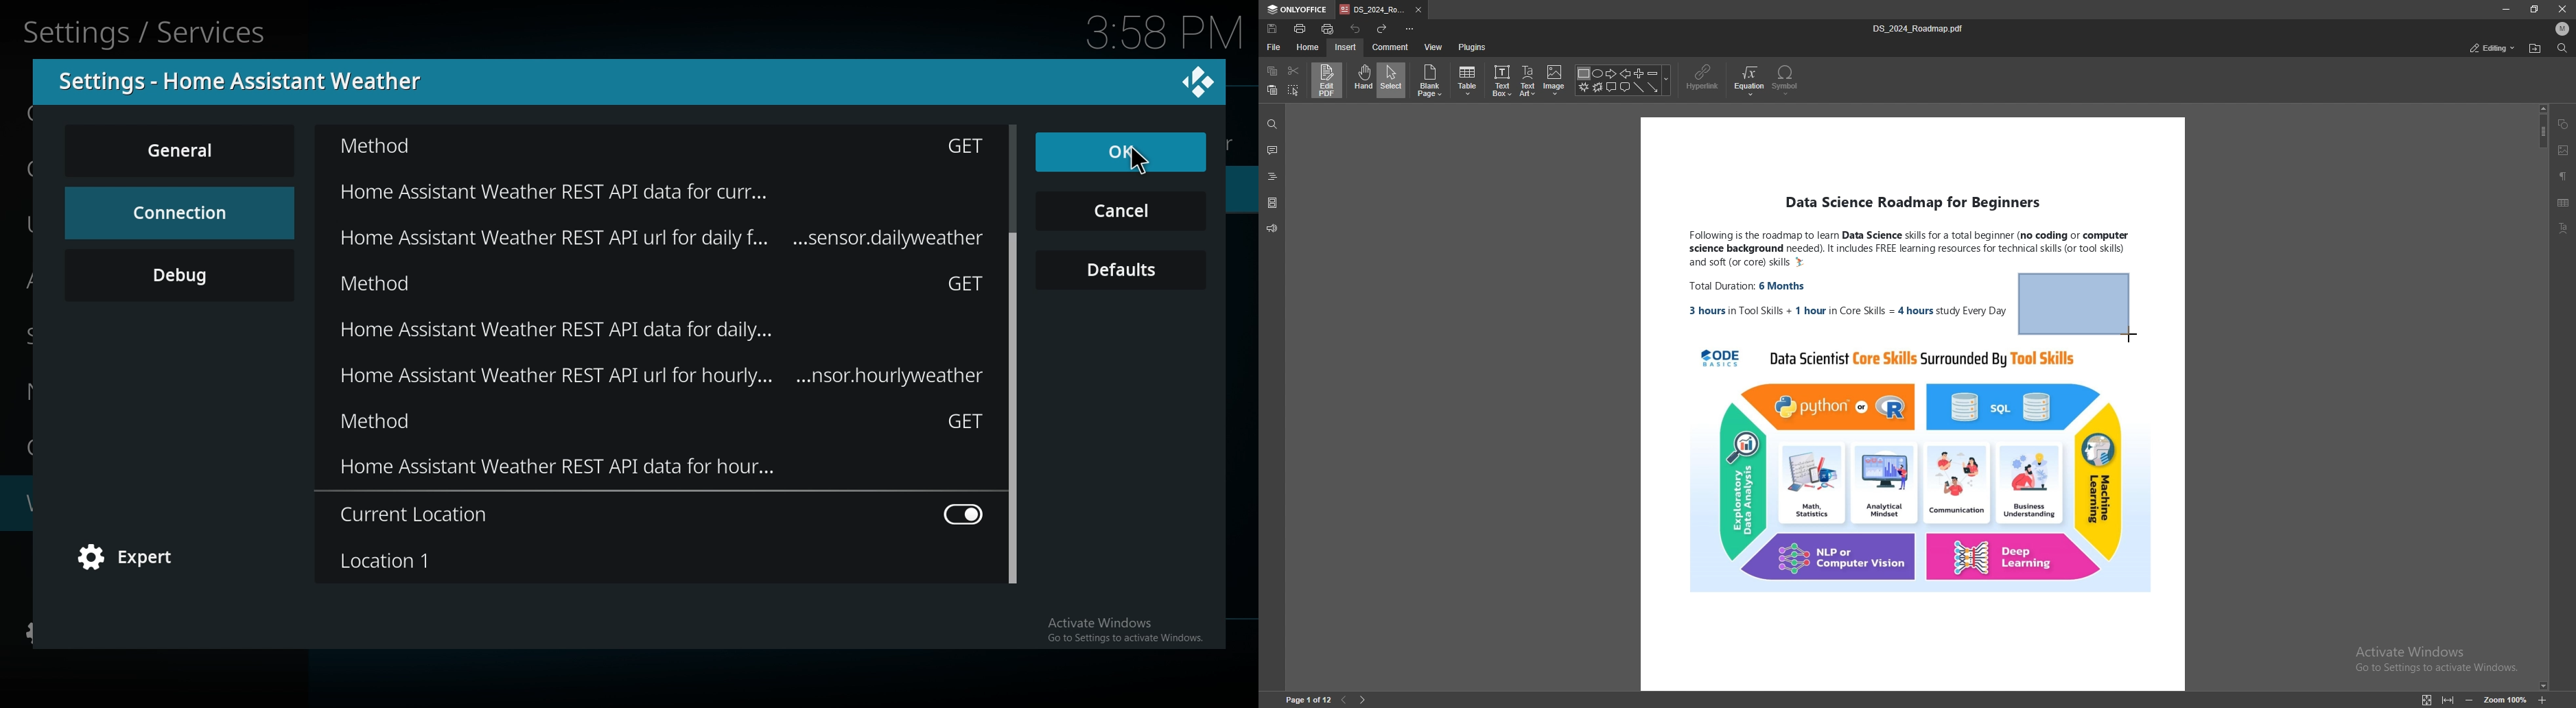 The width and height of the screenshot is (2576, 728). What do you see at coordinates (1995, 305) in the screenshot?
I see `PDF` at bounding box center [1995, 305].